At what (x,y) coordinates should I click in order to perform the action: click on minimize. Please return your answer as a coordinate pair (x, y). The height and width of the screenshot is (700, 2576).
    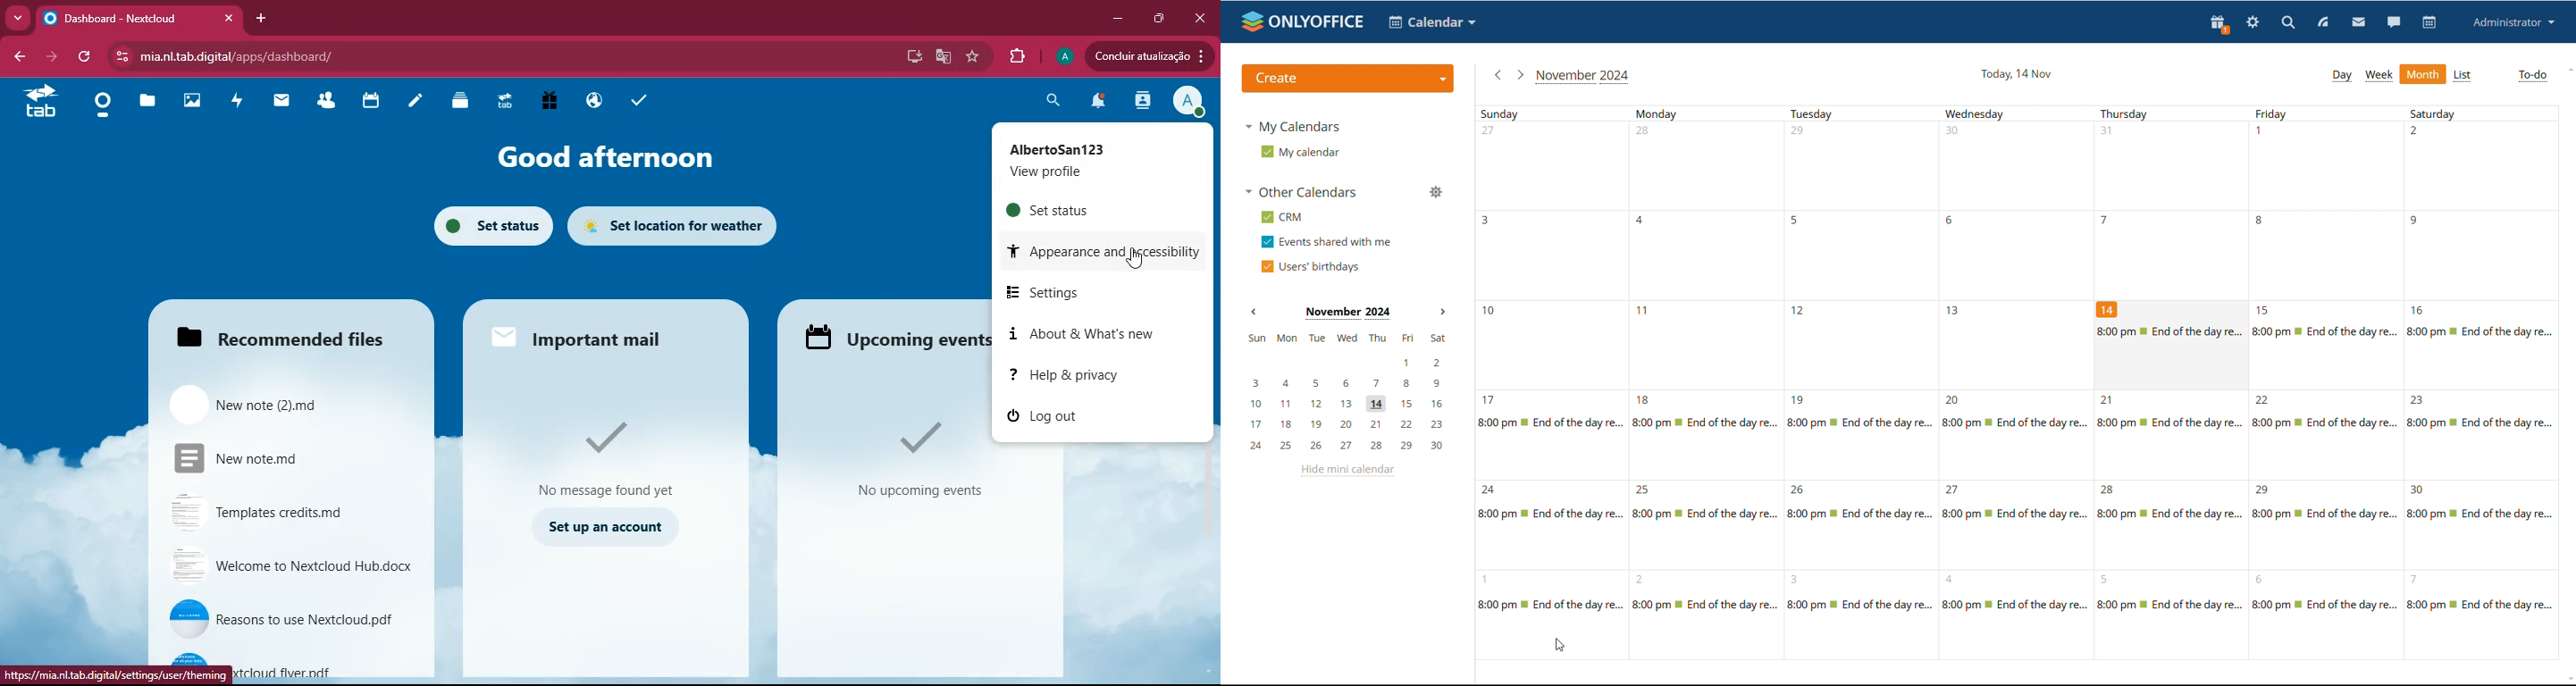
    Looking at the image, I should click on (1119, 18).